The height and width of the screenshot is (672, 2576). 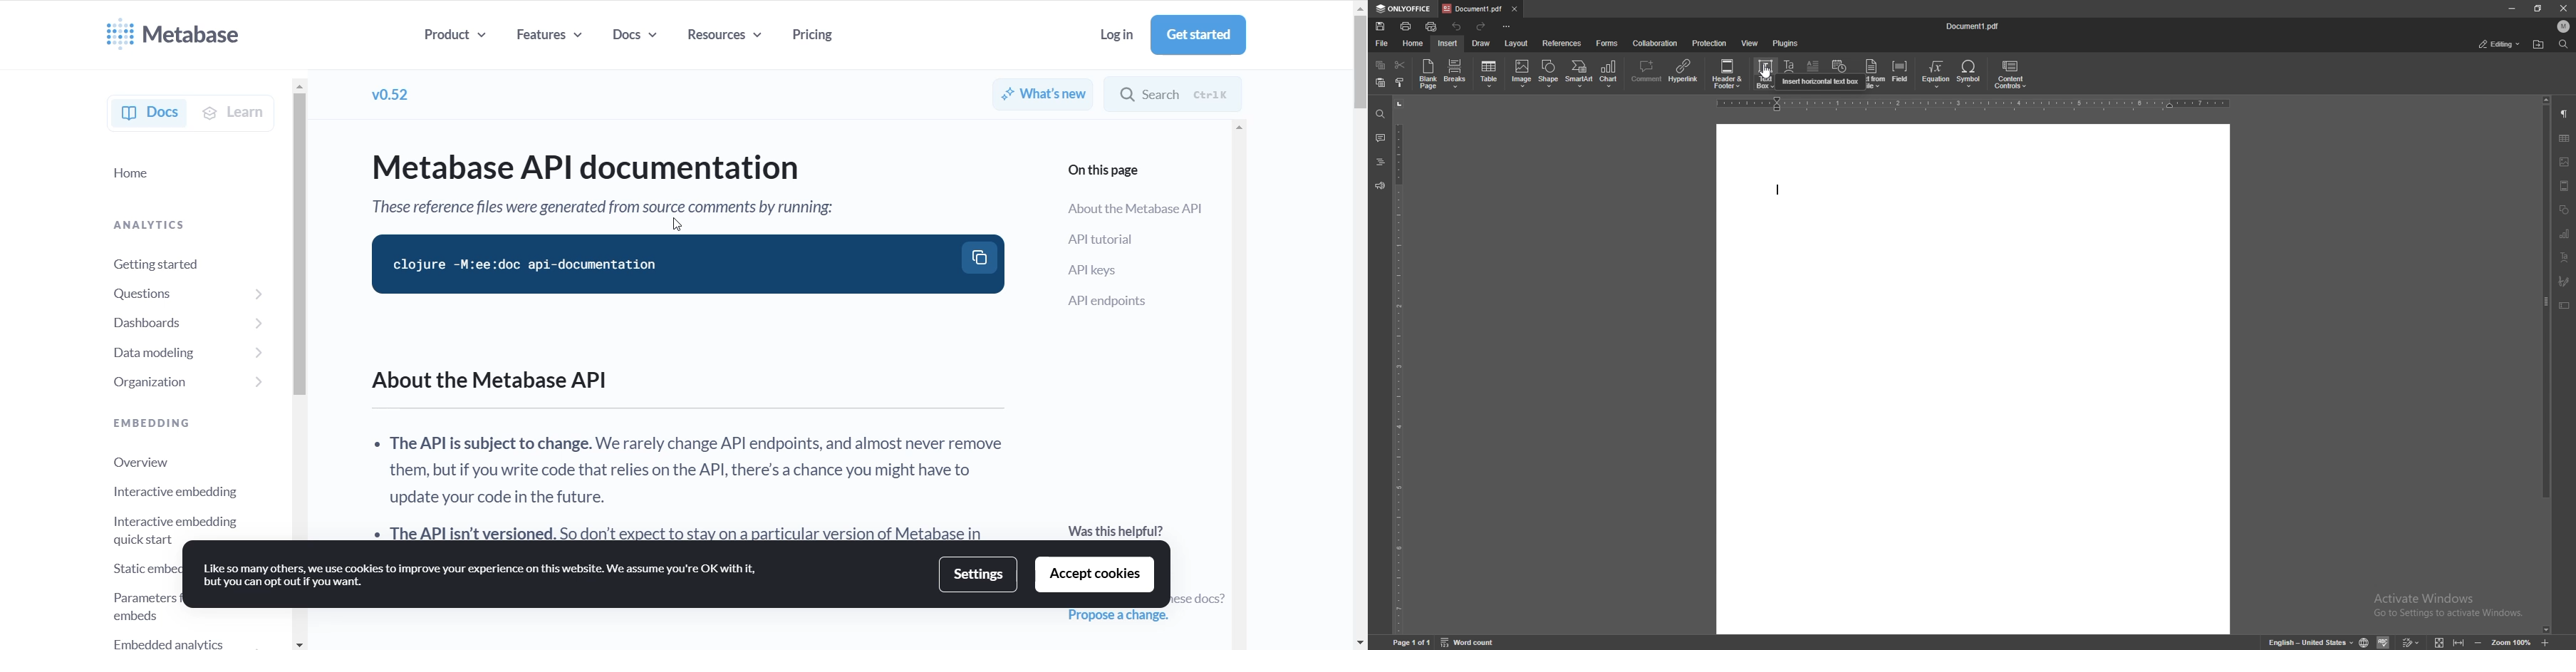 What do you see at coordinates (168, 322) in the screenshot?
I see `dashboards` at bounding box center [168, 322].